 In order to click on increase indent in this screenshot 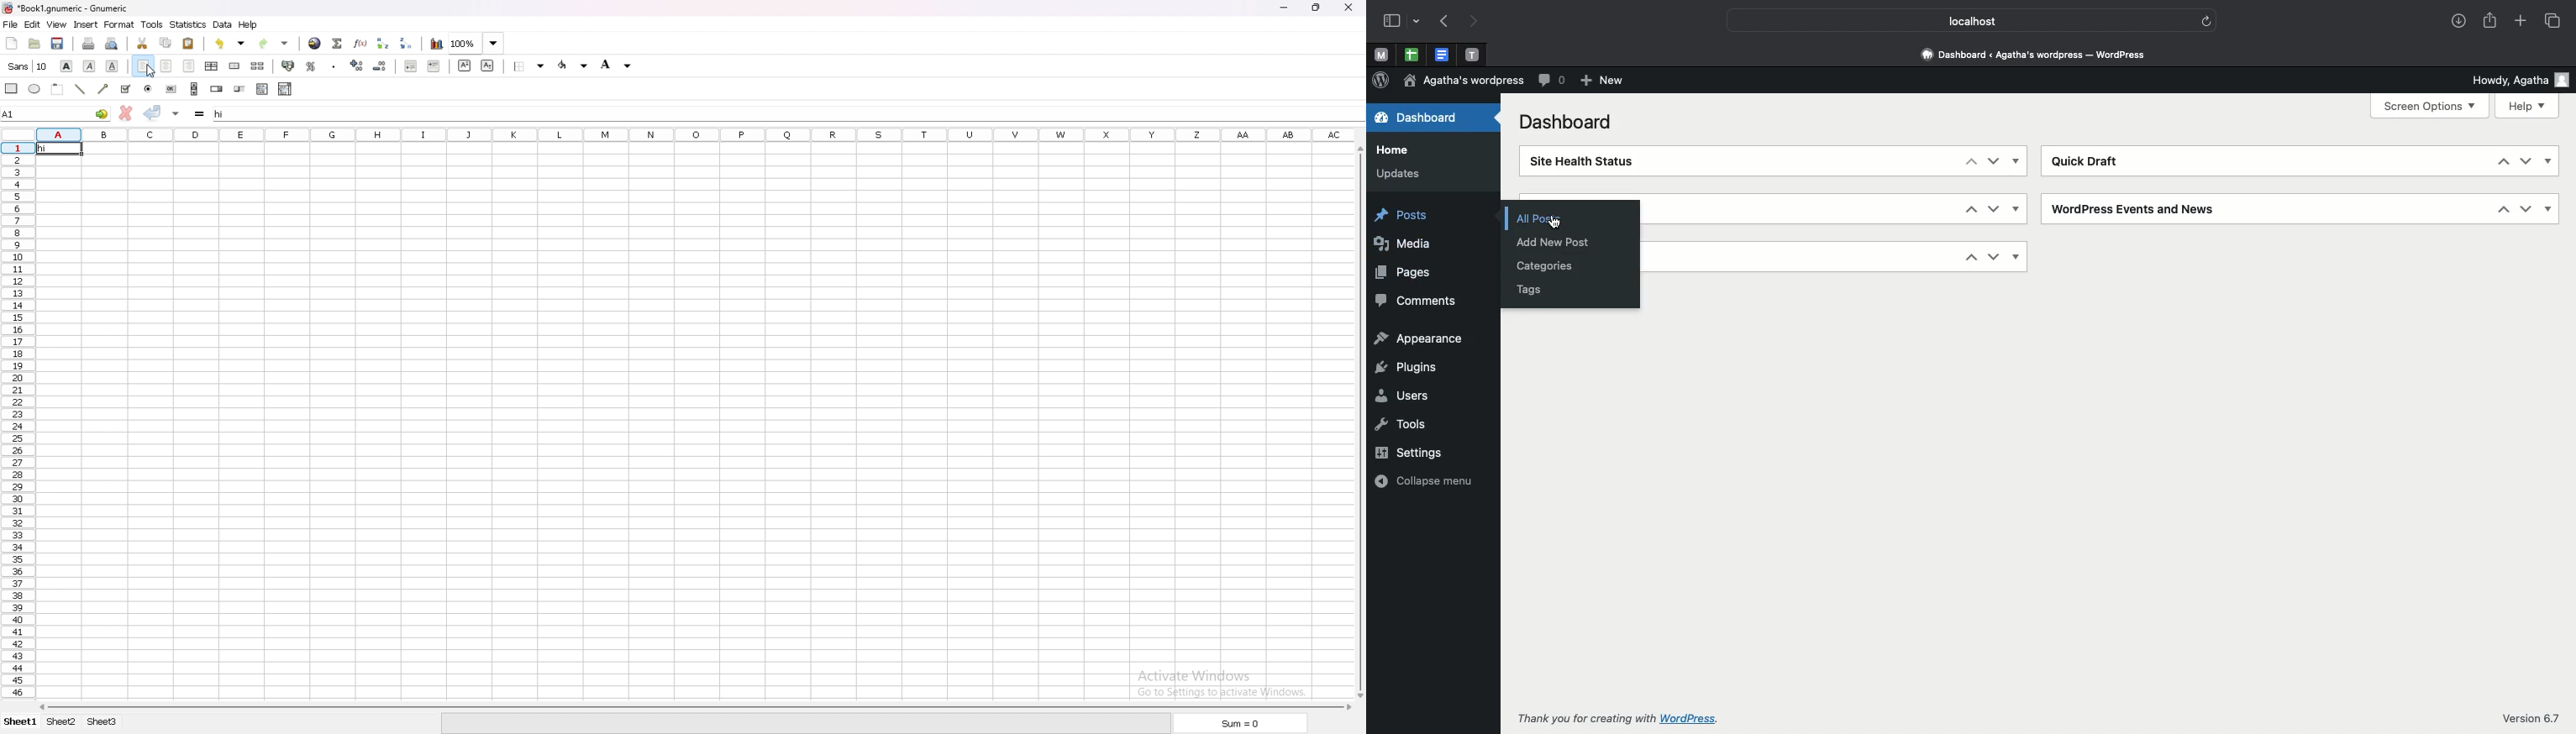, I will do `click(434, 66)`.